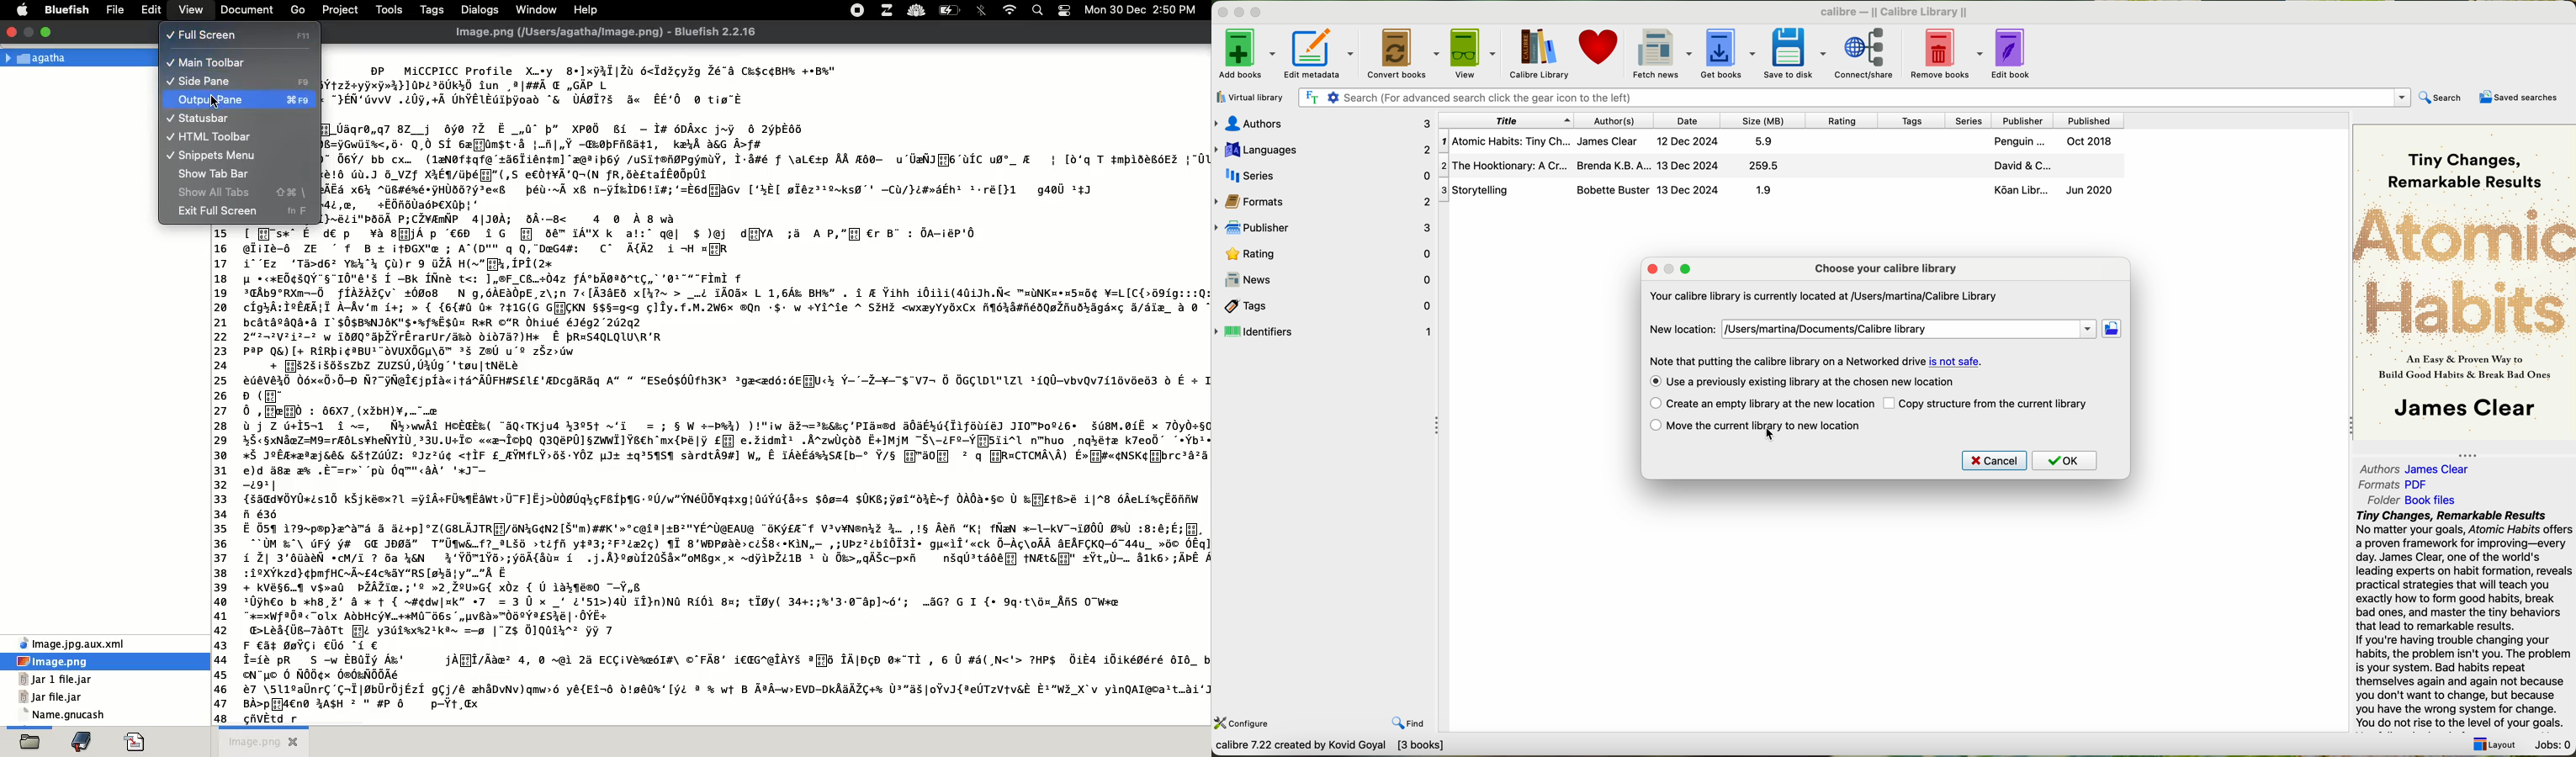  I want to click on maximize window, so click(1259, 13).